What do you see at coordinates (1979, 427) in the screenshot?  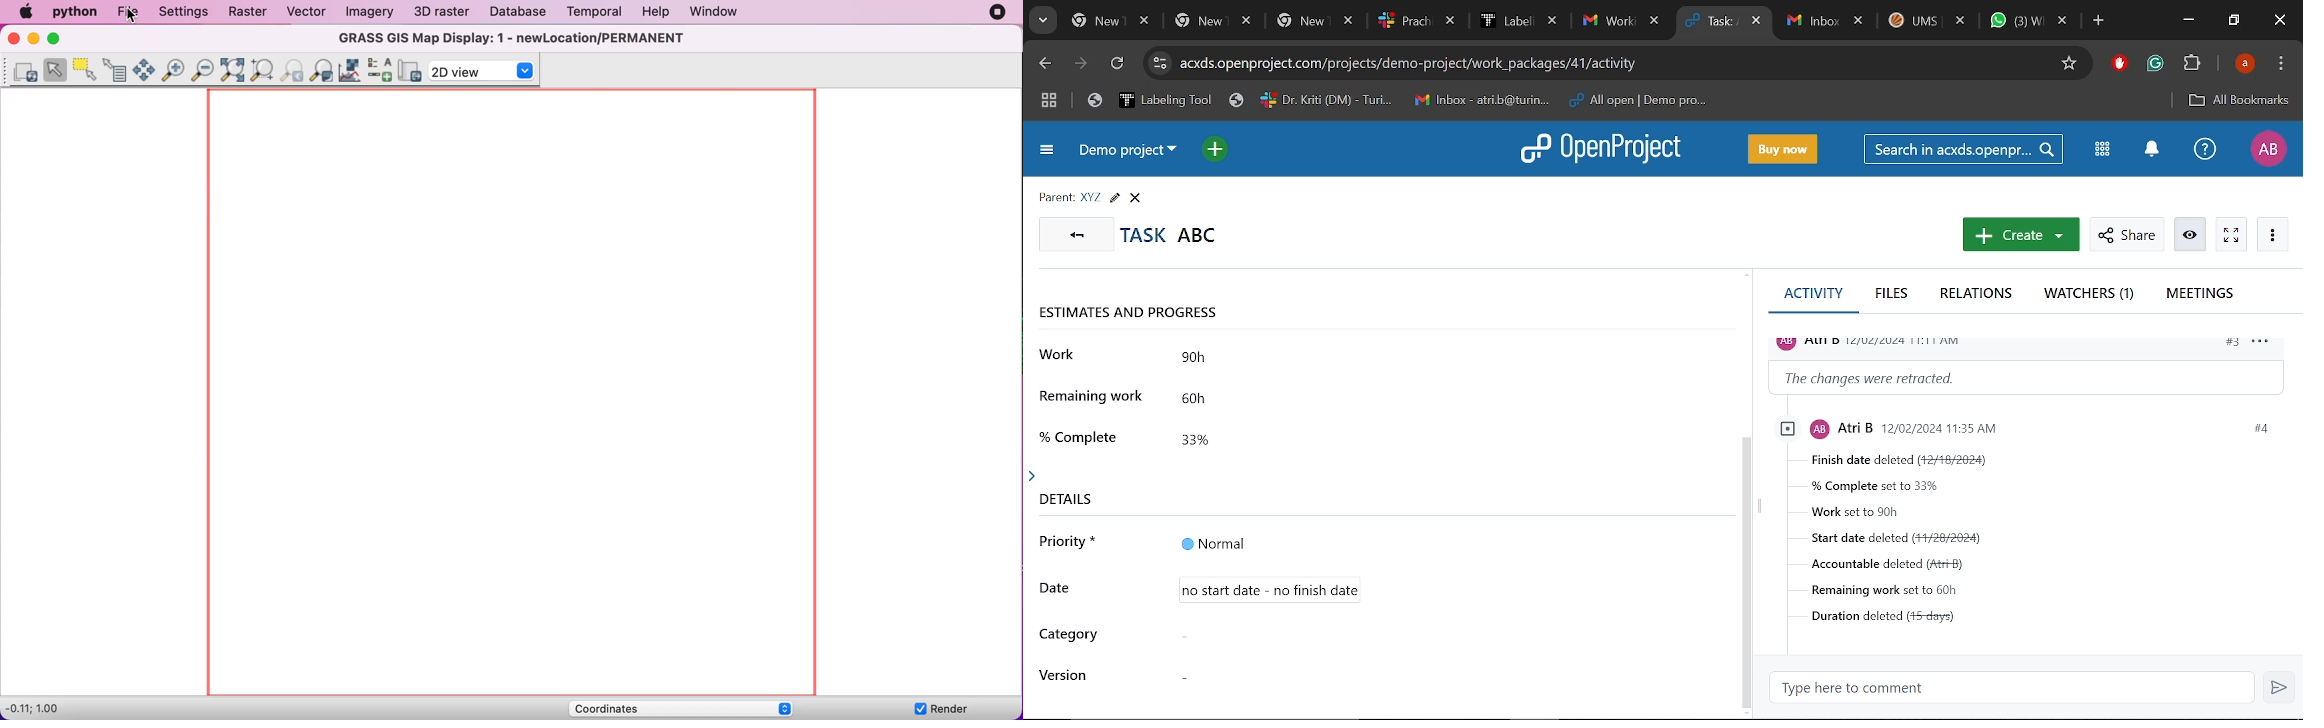 I see `profile` at bounding box center [1979, 427].